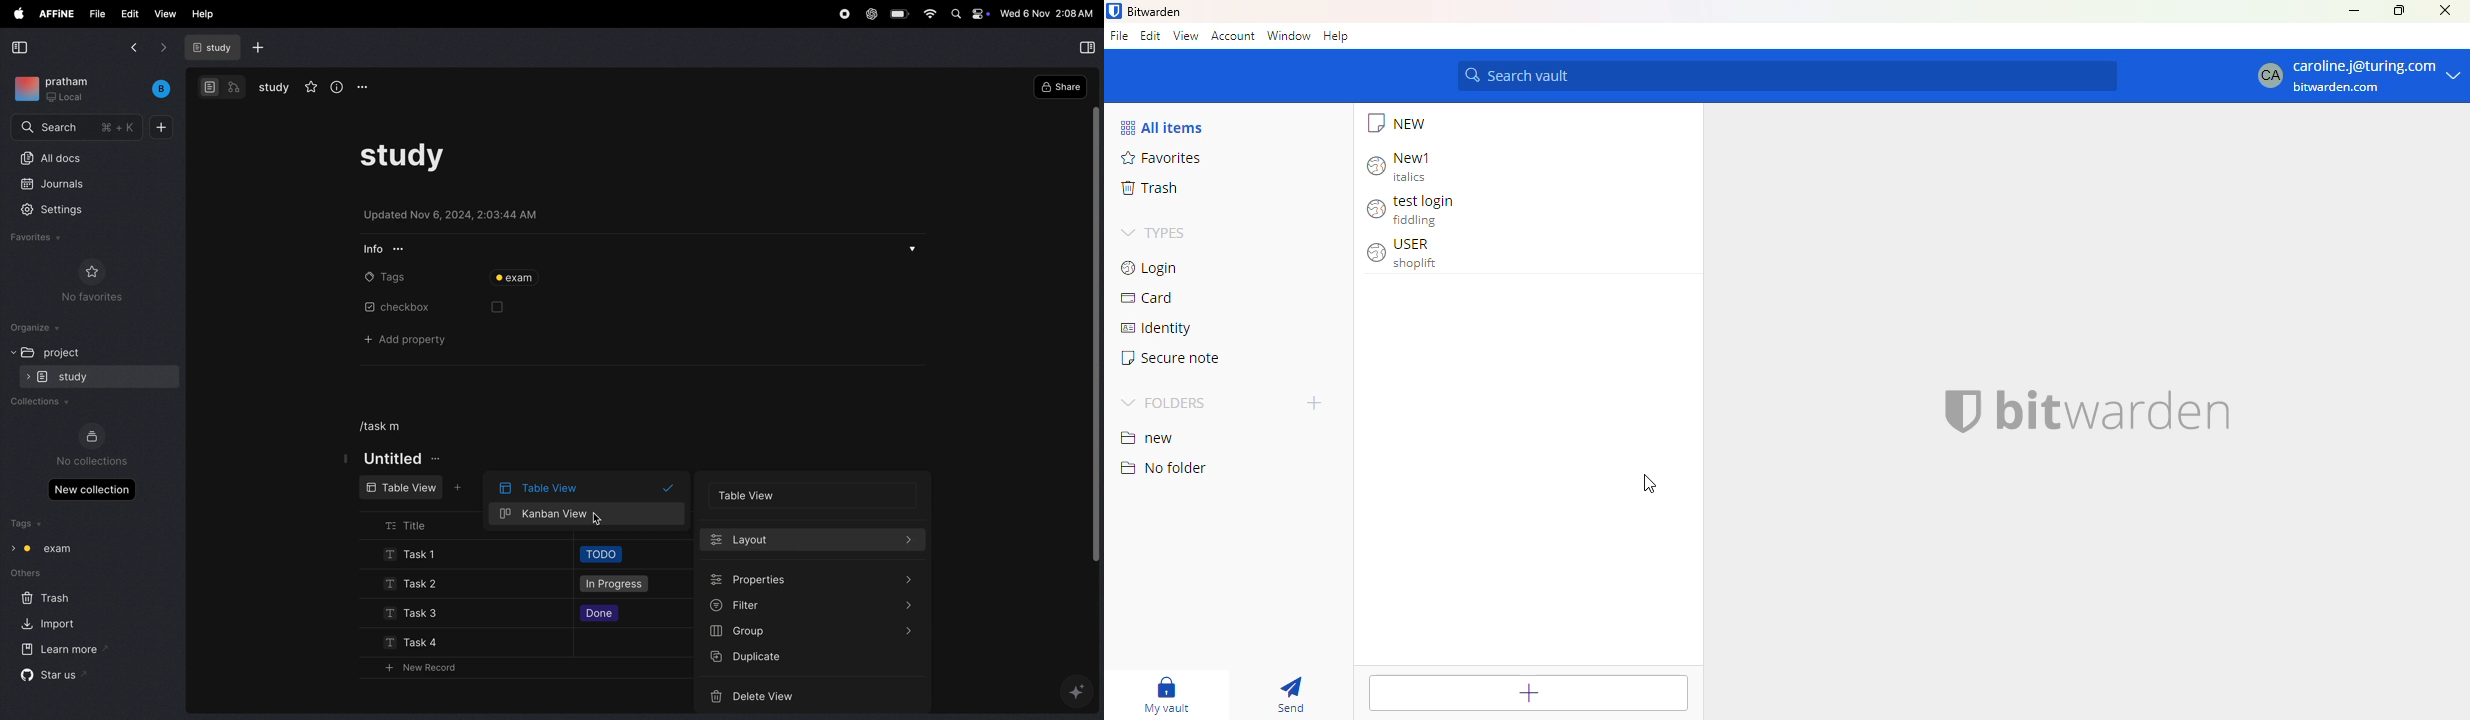  What do you see at coordinates (272, 88) in the screenshot?
I see `study` at bounding box center [272, 88].